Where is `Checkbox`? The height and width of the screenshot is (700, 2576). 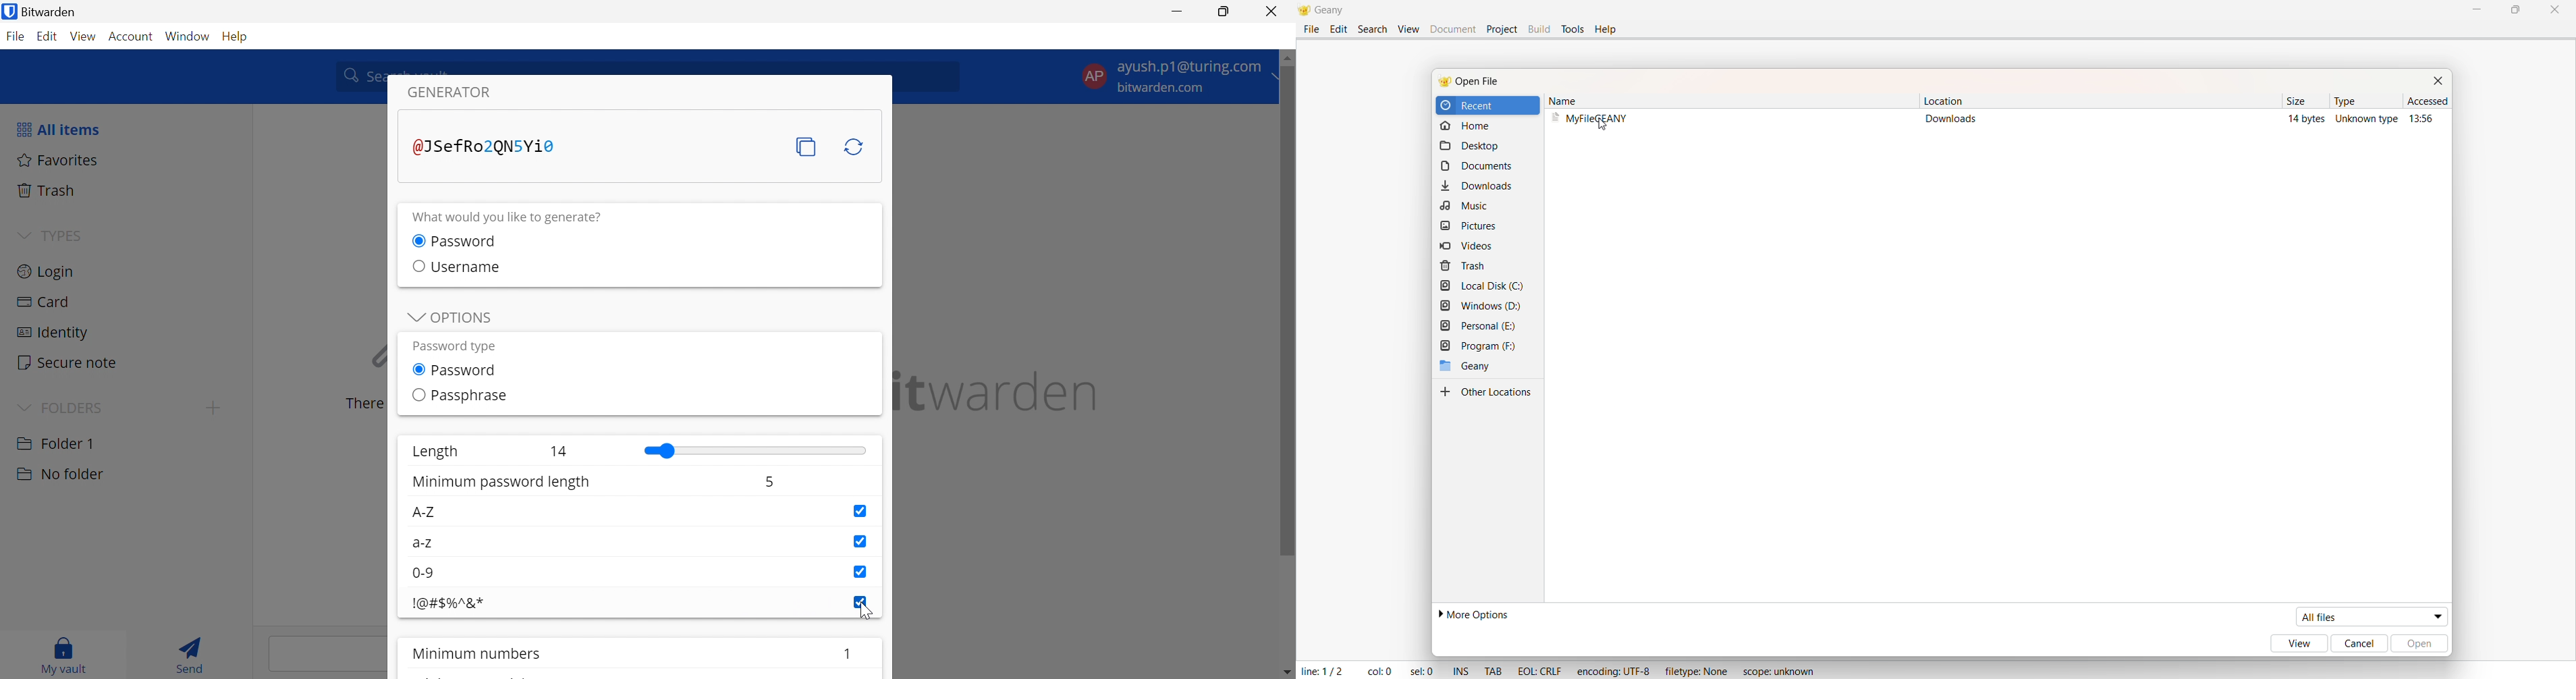
Checkbox is located at coordinates (418, 369).